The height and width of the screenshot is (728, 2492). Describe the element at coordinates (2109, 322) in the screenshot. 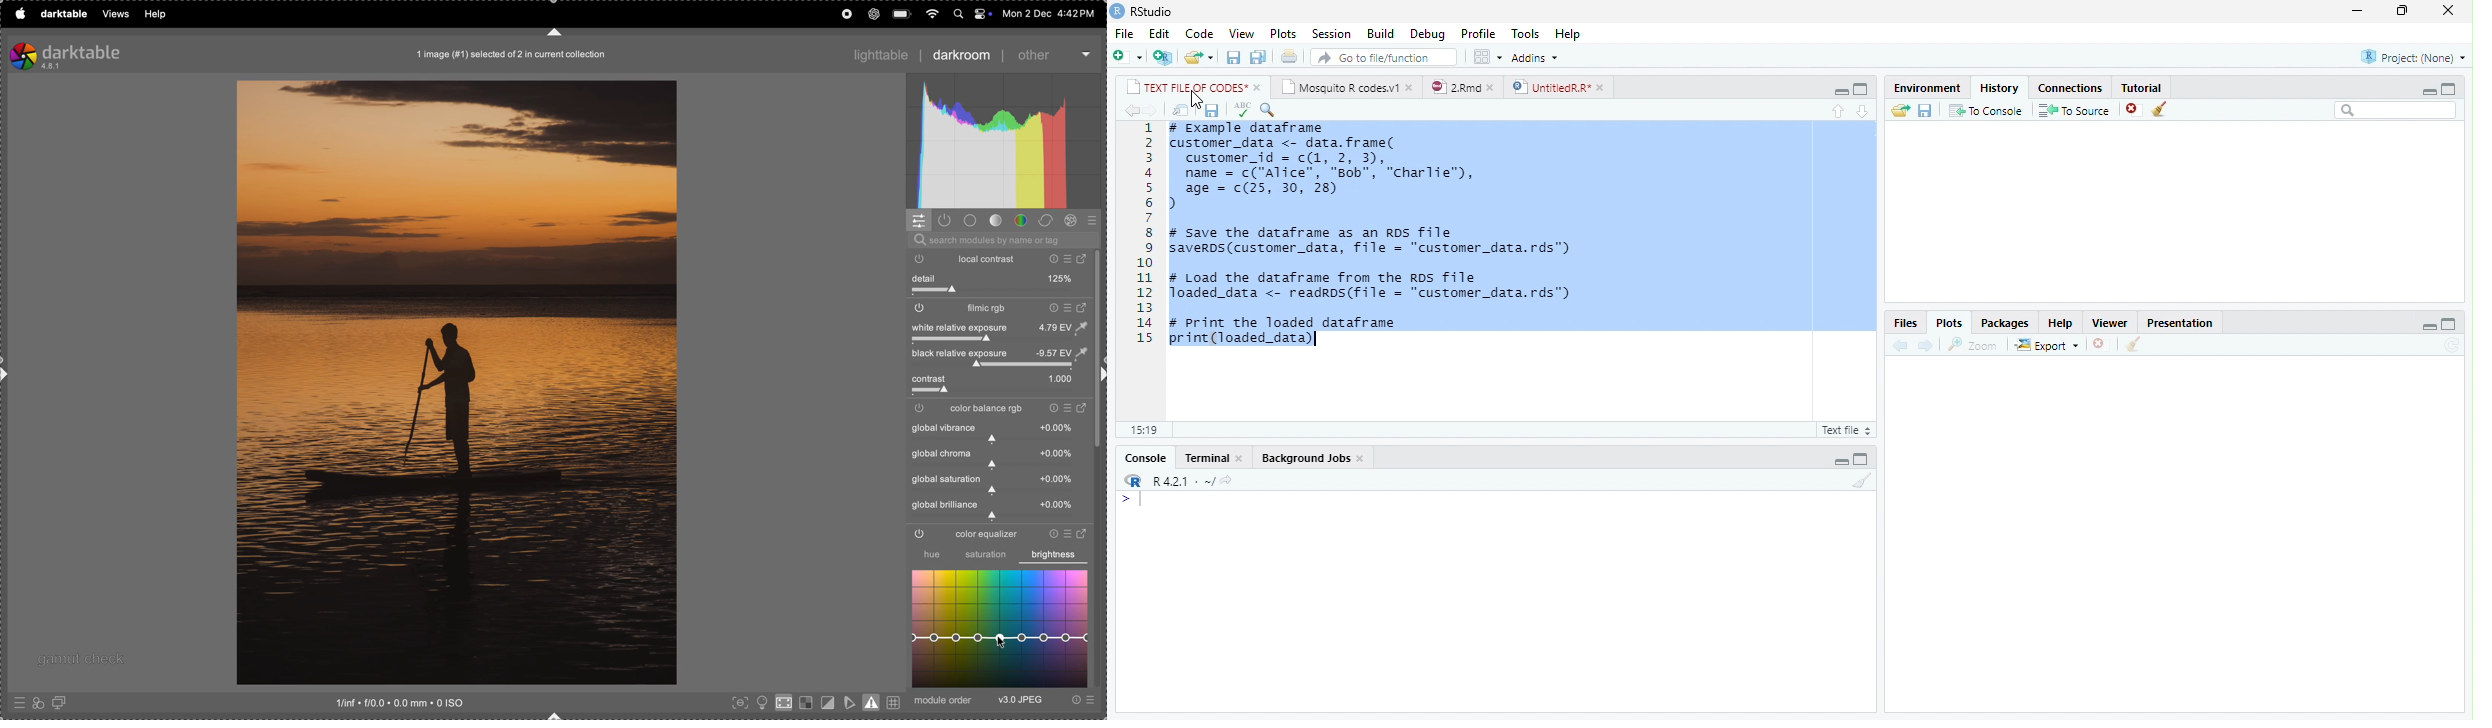

I see `Viewer` at that location.